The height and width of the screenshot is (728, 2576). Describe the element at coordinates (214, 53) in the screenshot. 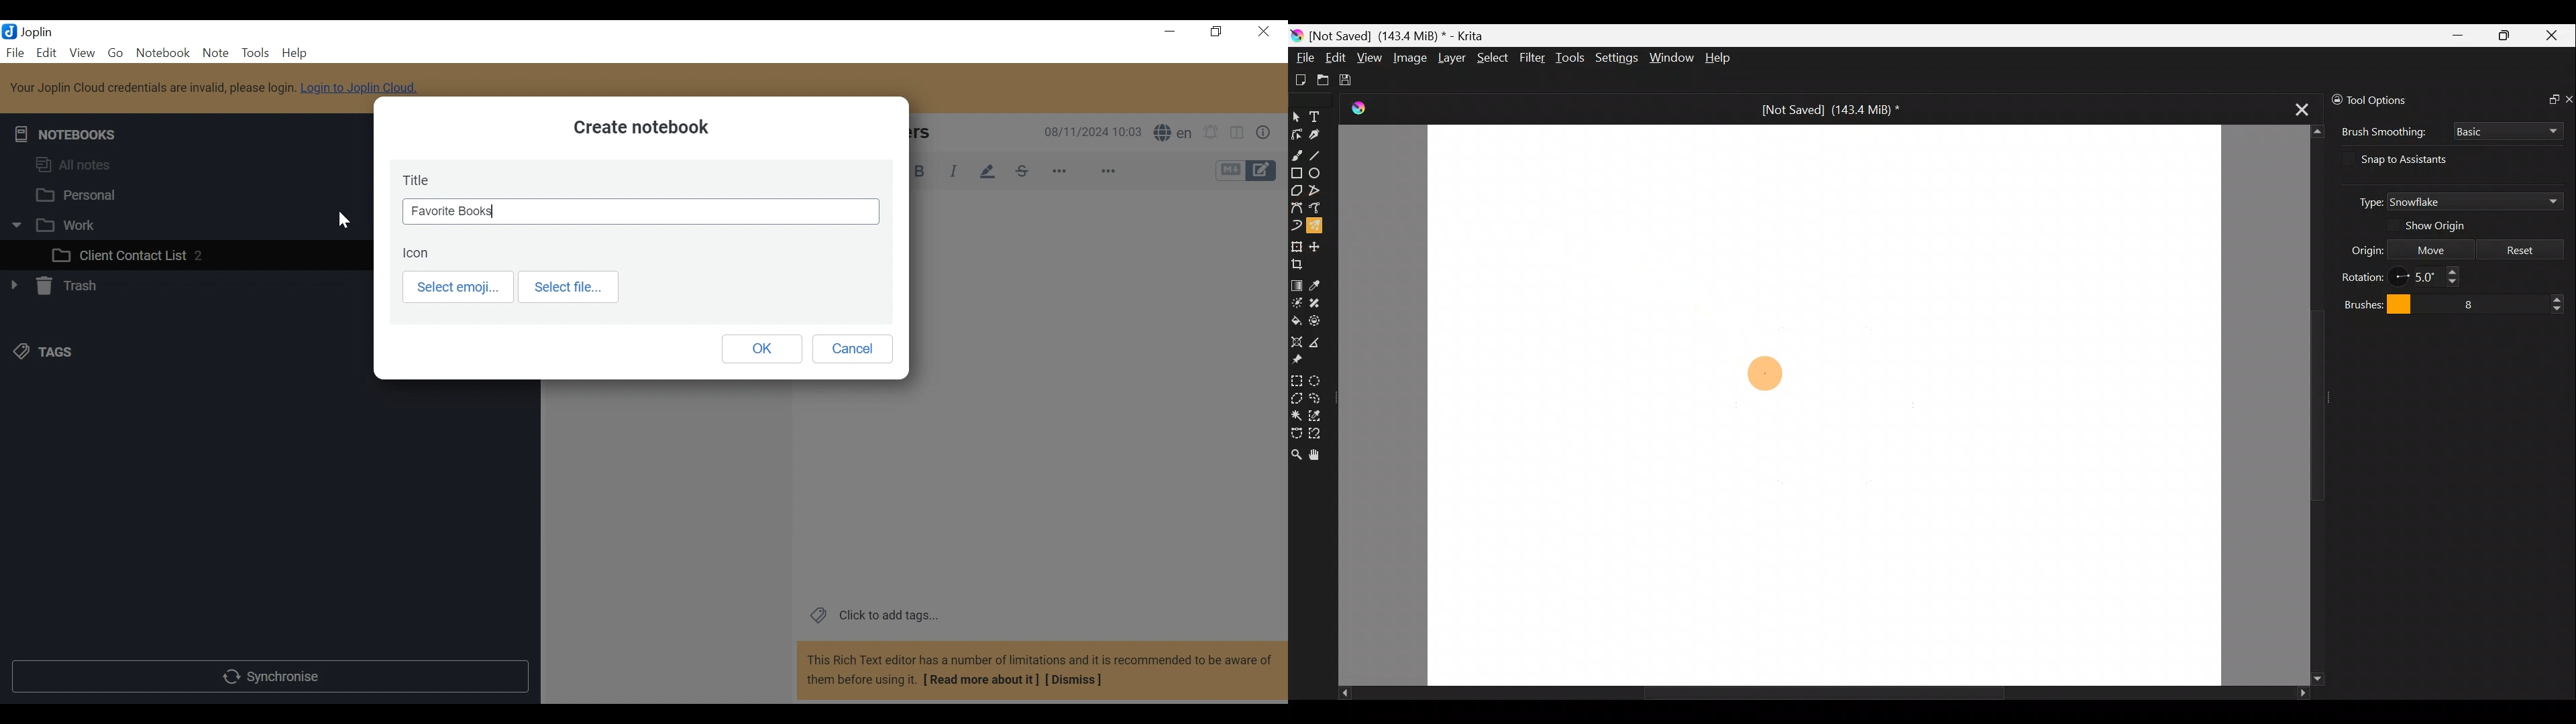

I see `Note` at that location.